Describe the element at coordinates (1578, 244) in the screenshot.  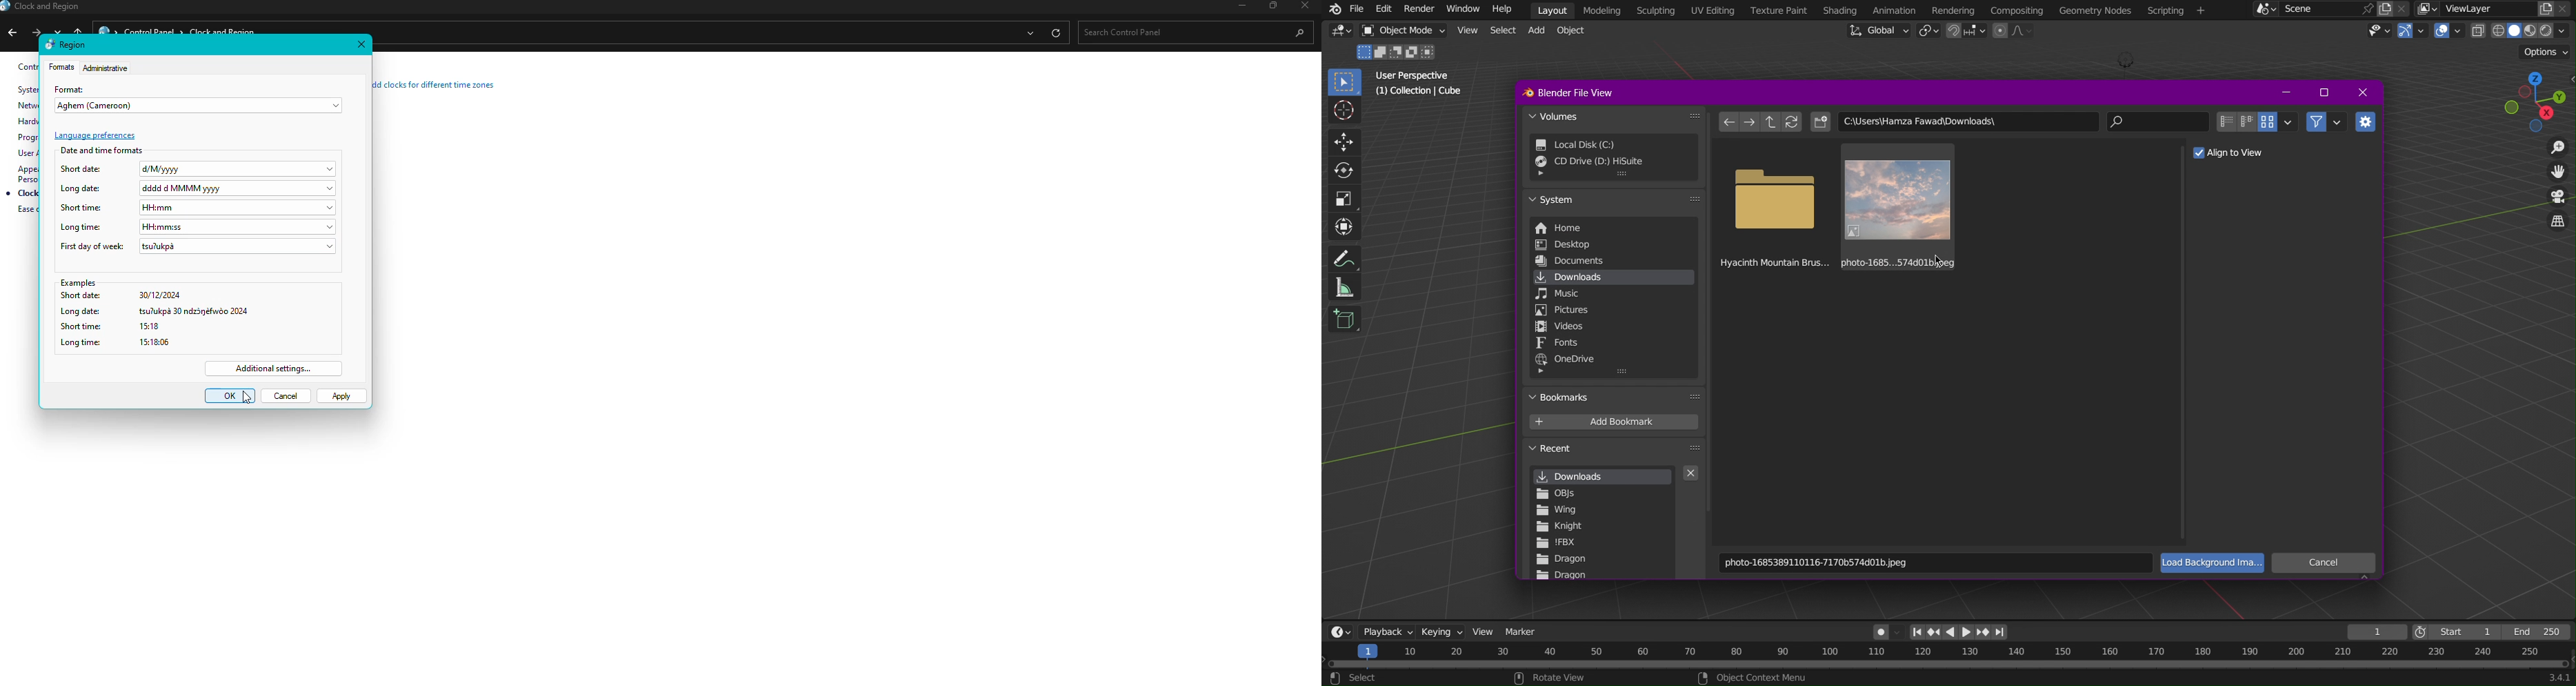
I see `desktop` at that location.